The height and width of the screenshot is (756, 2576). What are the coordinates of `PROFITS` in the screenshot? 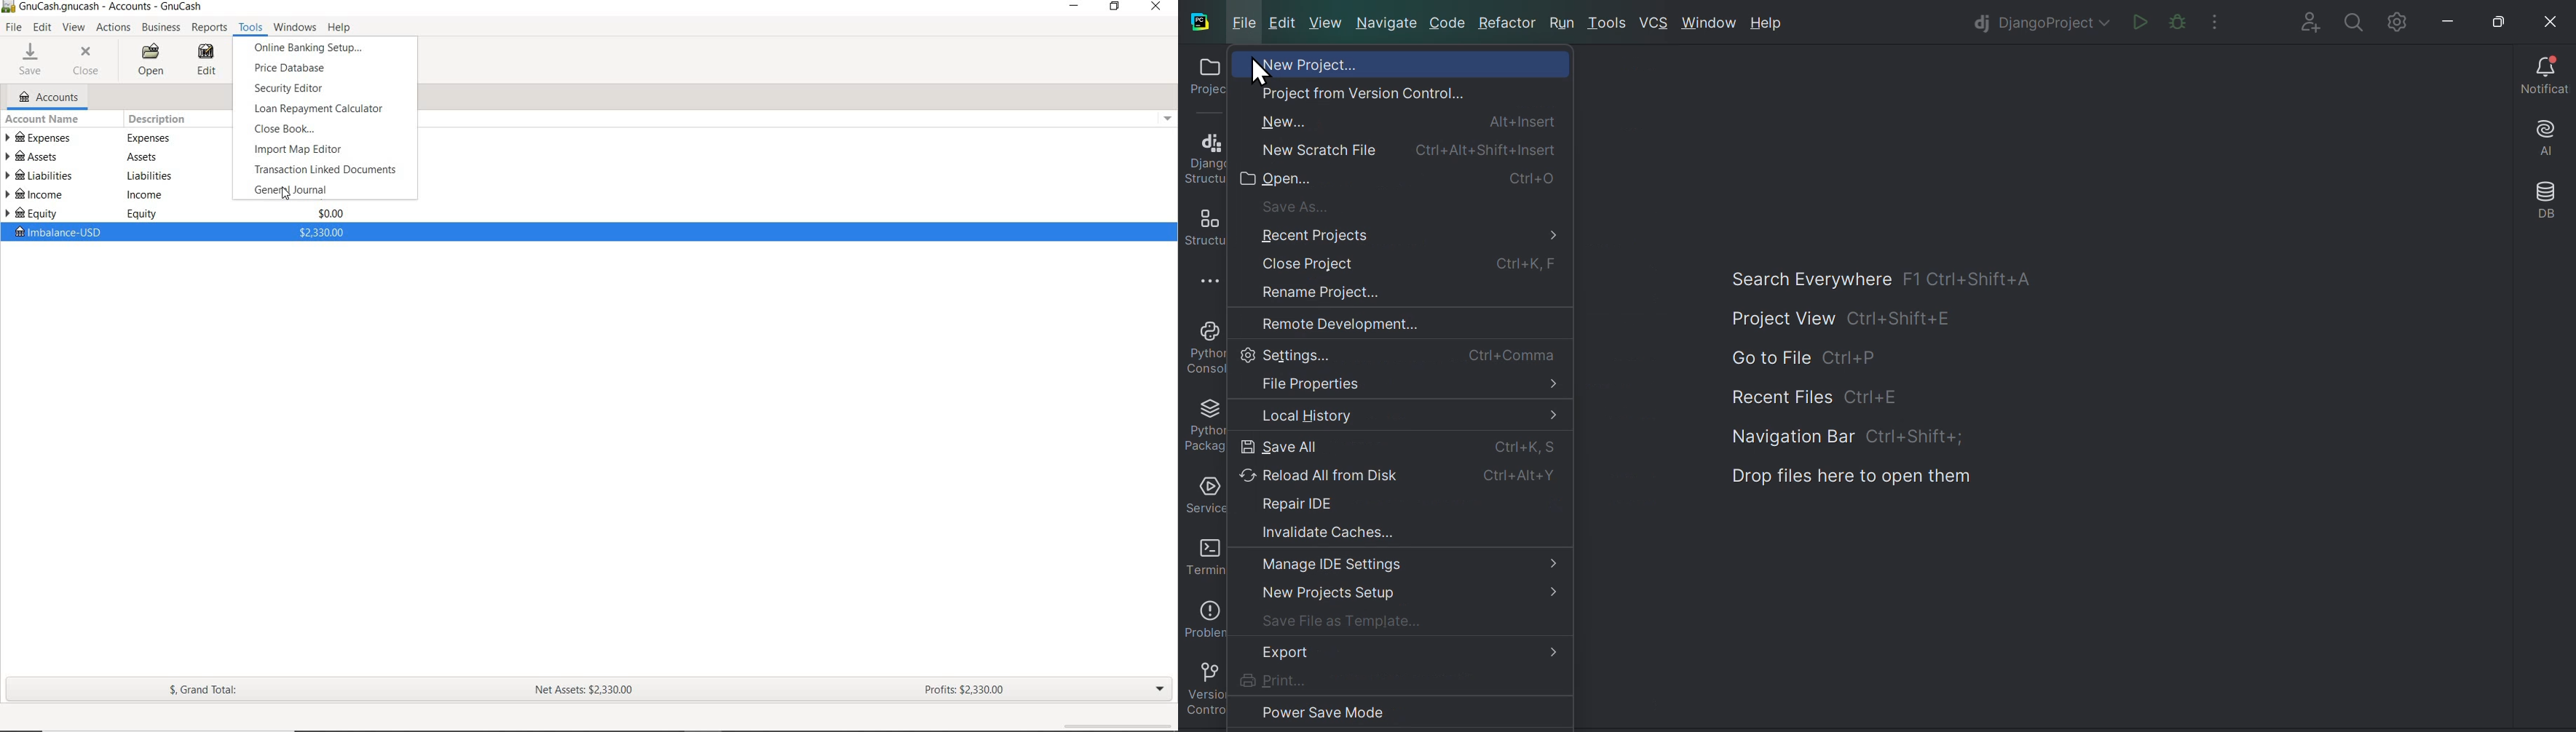 It's located at (962, 690).